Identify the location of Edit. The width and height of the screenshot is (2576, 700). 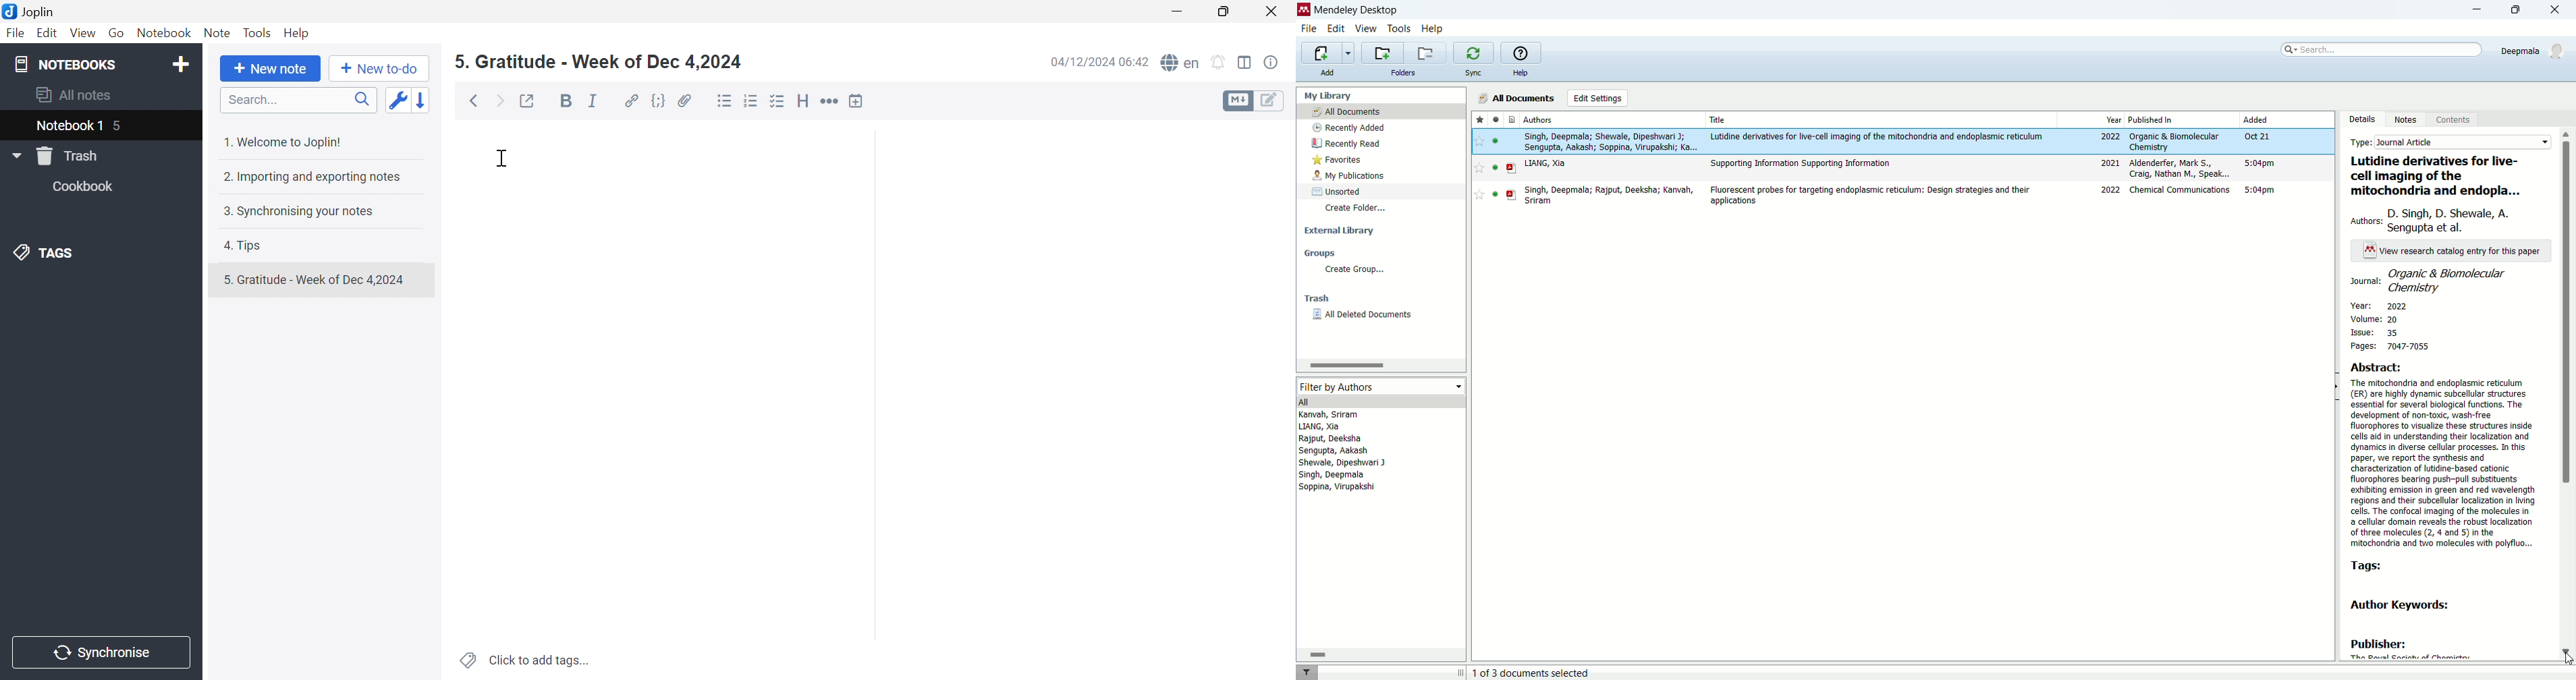
(47, 32).